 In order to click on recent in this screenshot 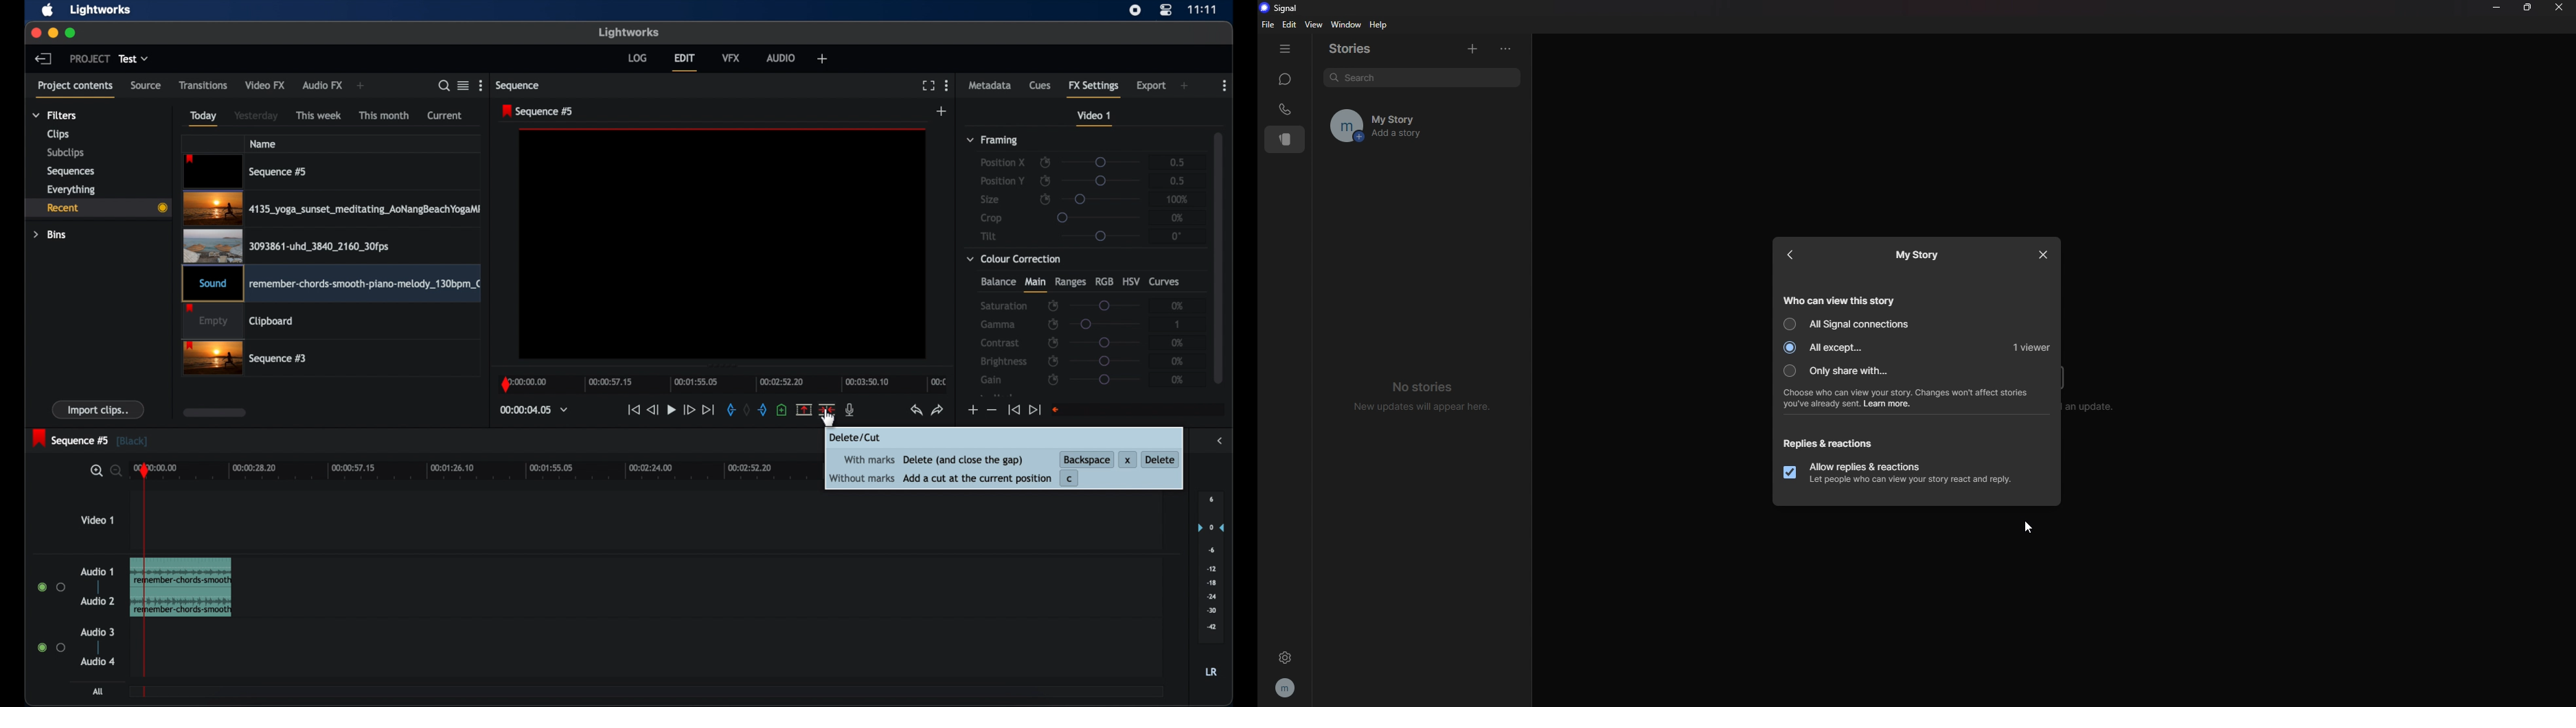, I will do `click(96, 208)`.